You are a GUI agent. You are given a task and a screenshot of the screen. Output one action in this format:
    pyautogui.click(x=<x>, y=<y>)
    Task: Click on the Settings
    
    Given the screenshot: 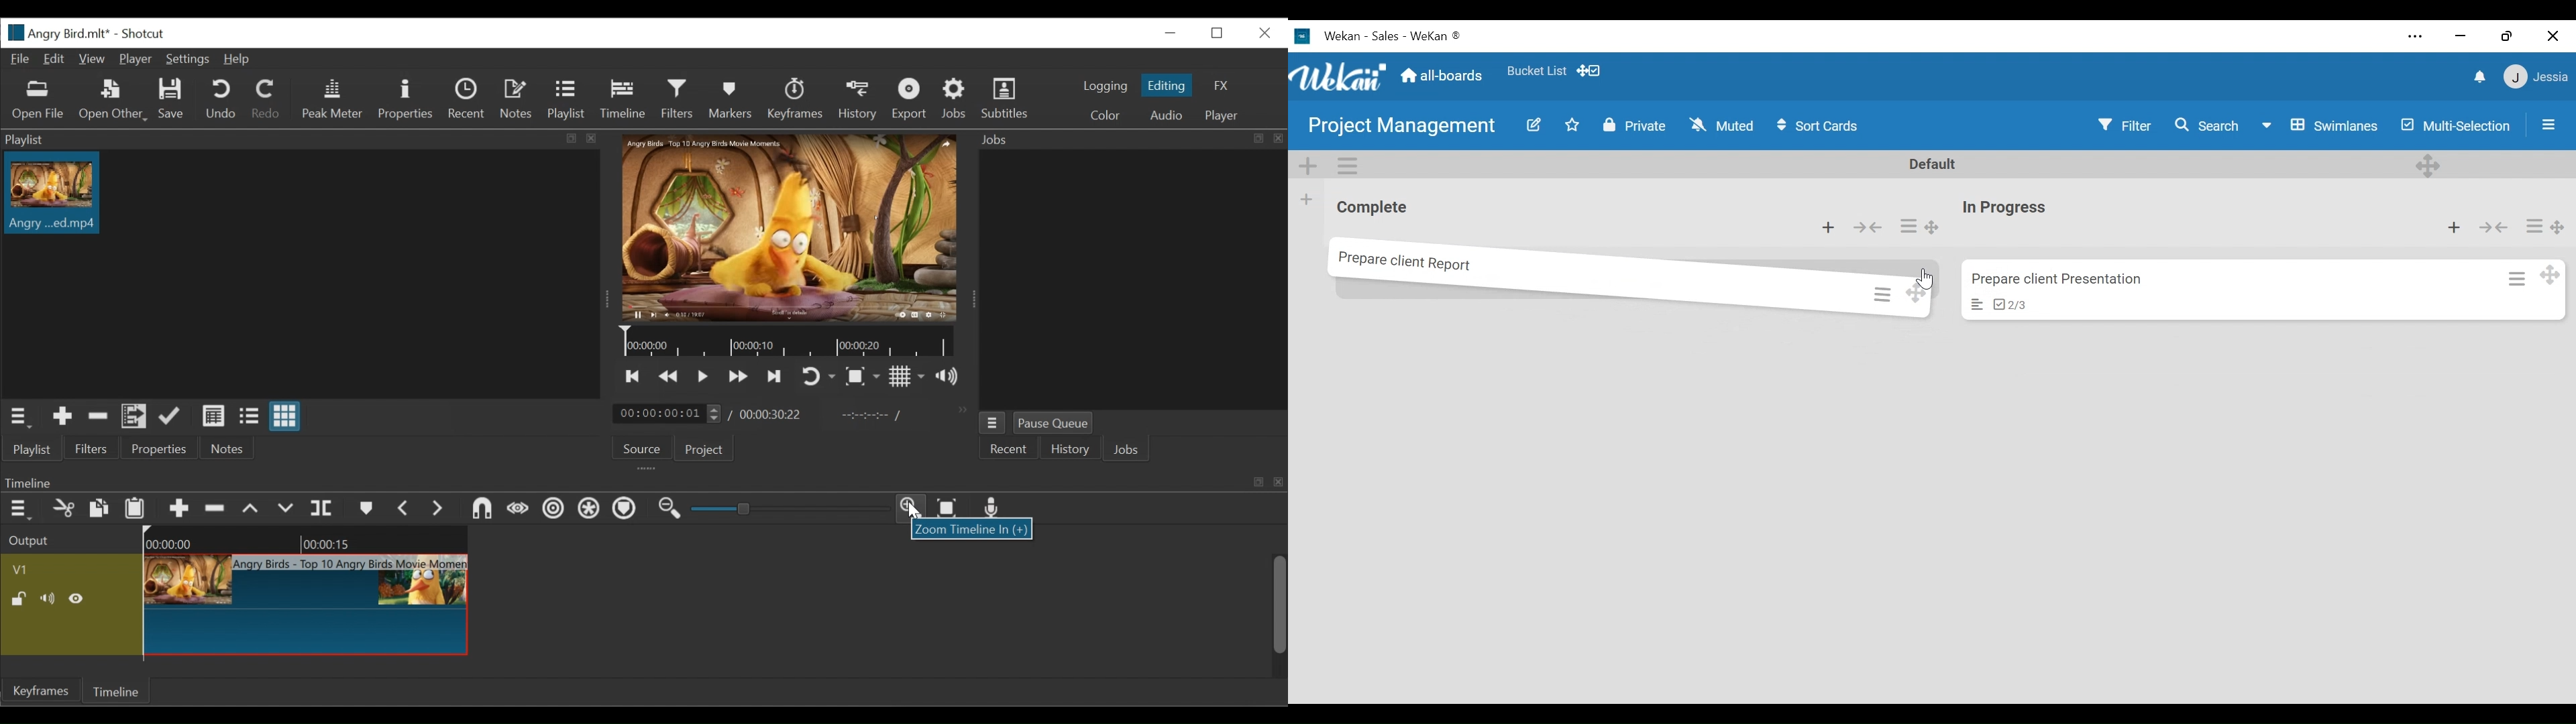 What is the action you would take?
    pyautogui.click(x=189, y=60)
    